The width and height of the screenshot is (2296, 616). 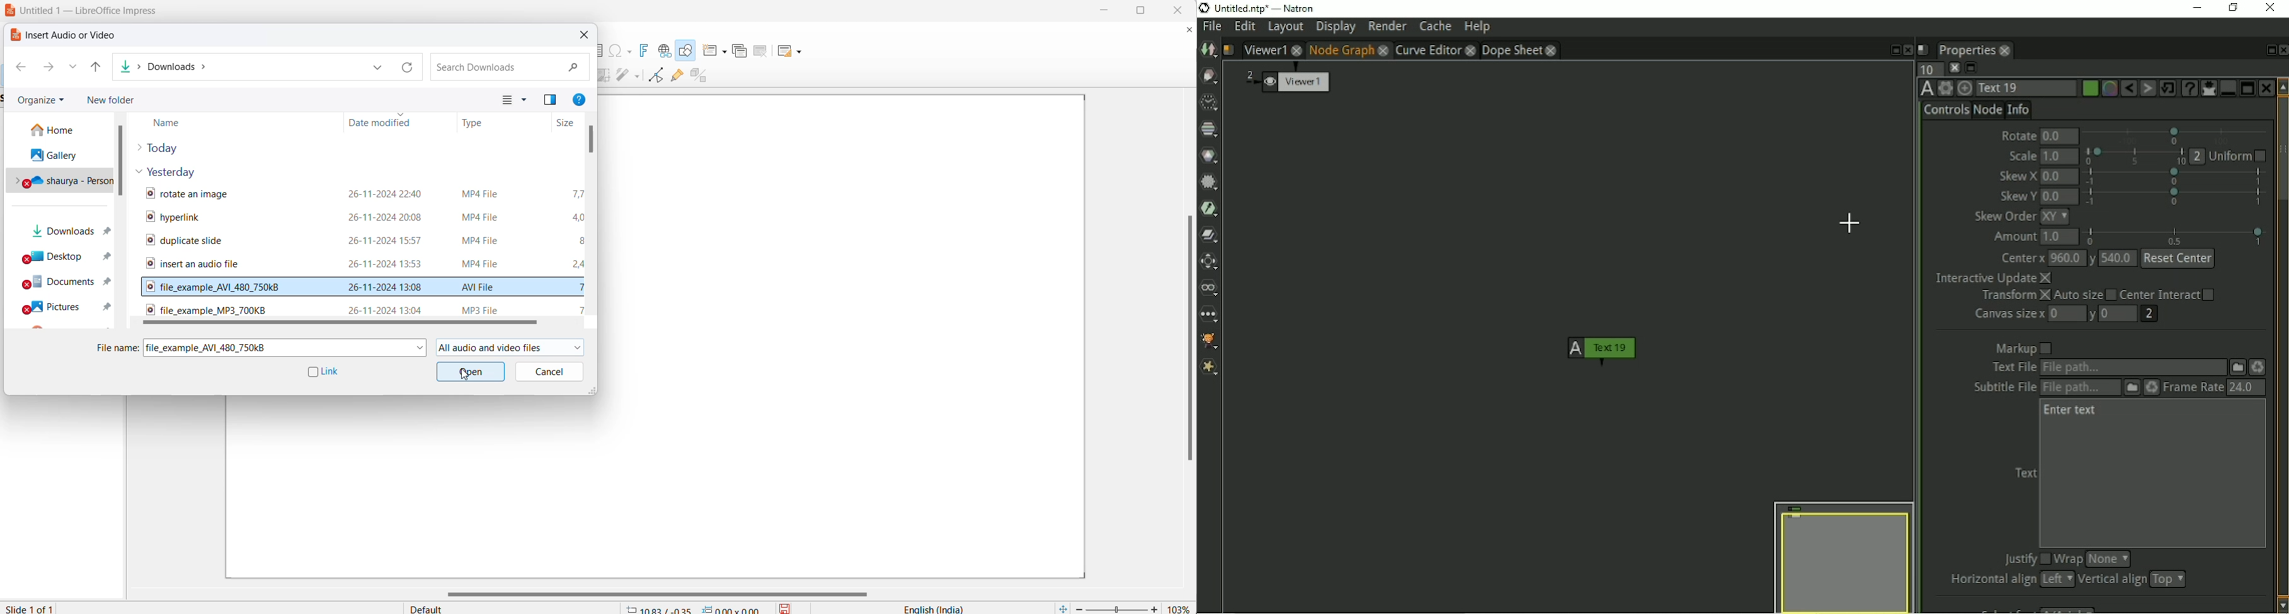 I want to click on zoom slide, so click(x=1119, y=608).